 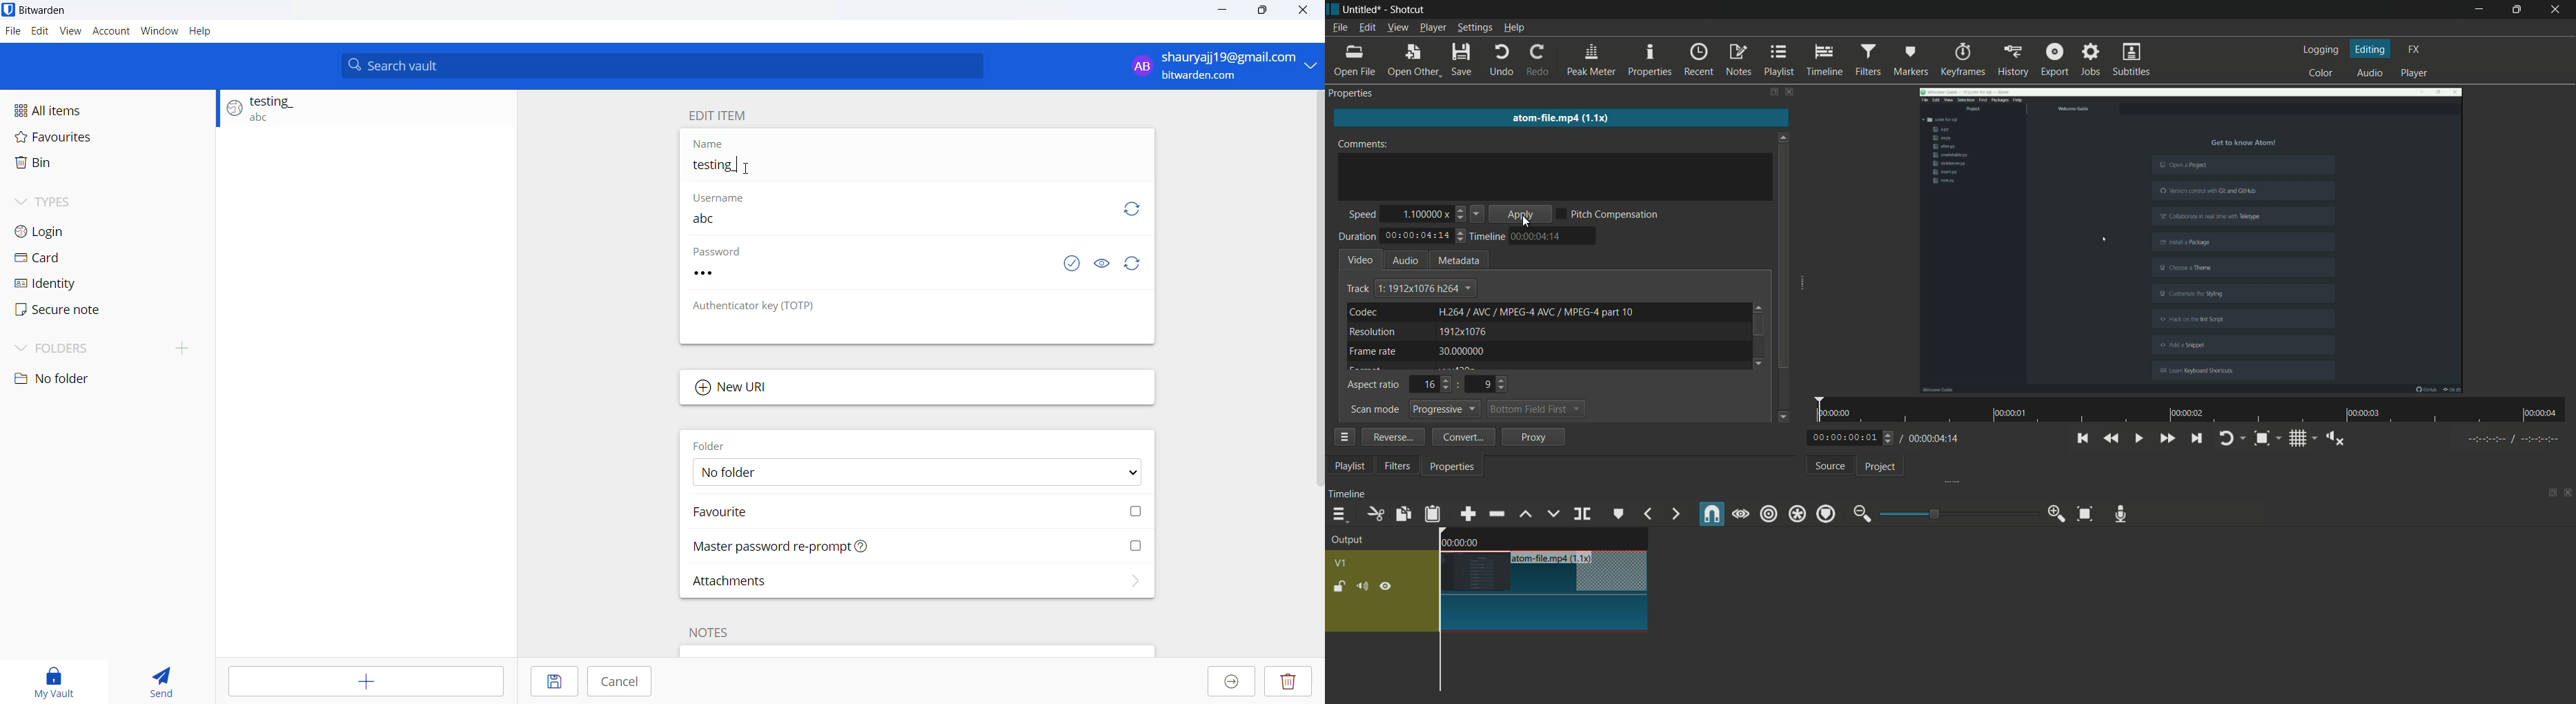 What do you see at coordinates (1129, 205) in the screenshot?
I see `Refresh` at bounding box center [1129, 205].